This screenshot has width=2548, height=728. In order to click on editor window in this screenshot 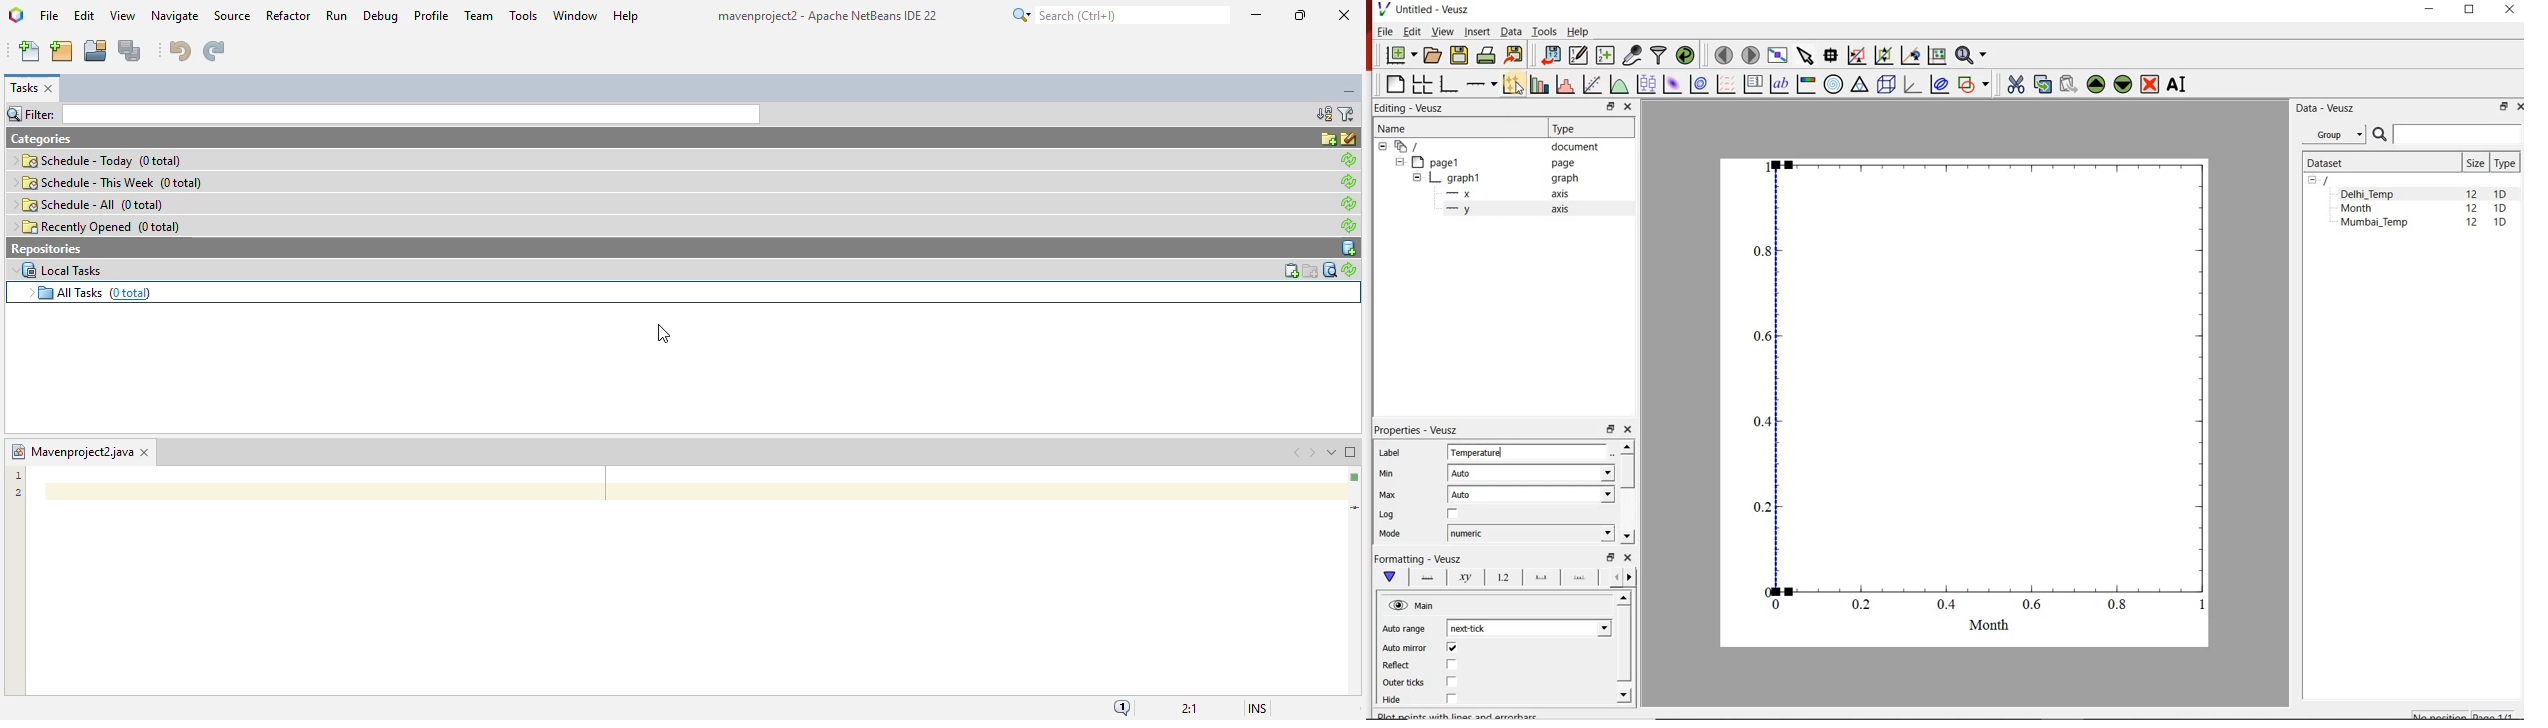, I will do `click(688, 581)`.